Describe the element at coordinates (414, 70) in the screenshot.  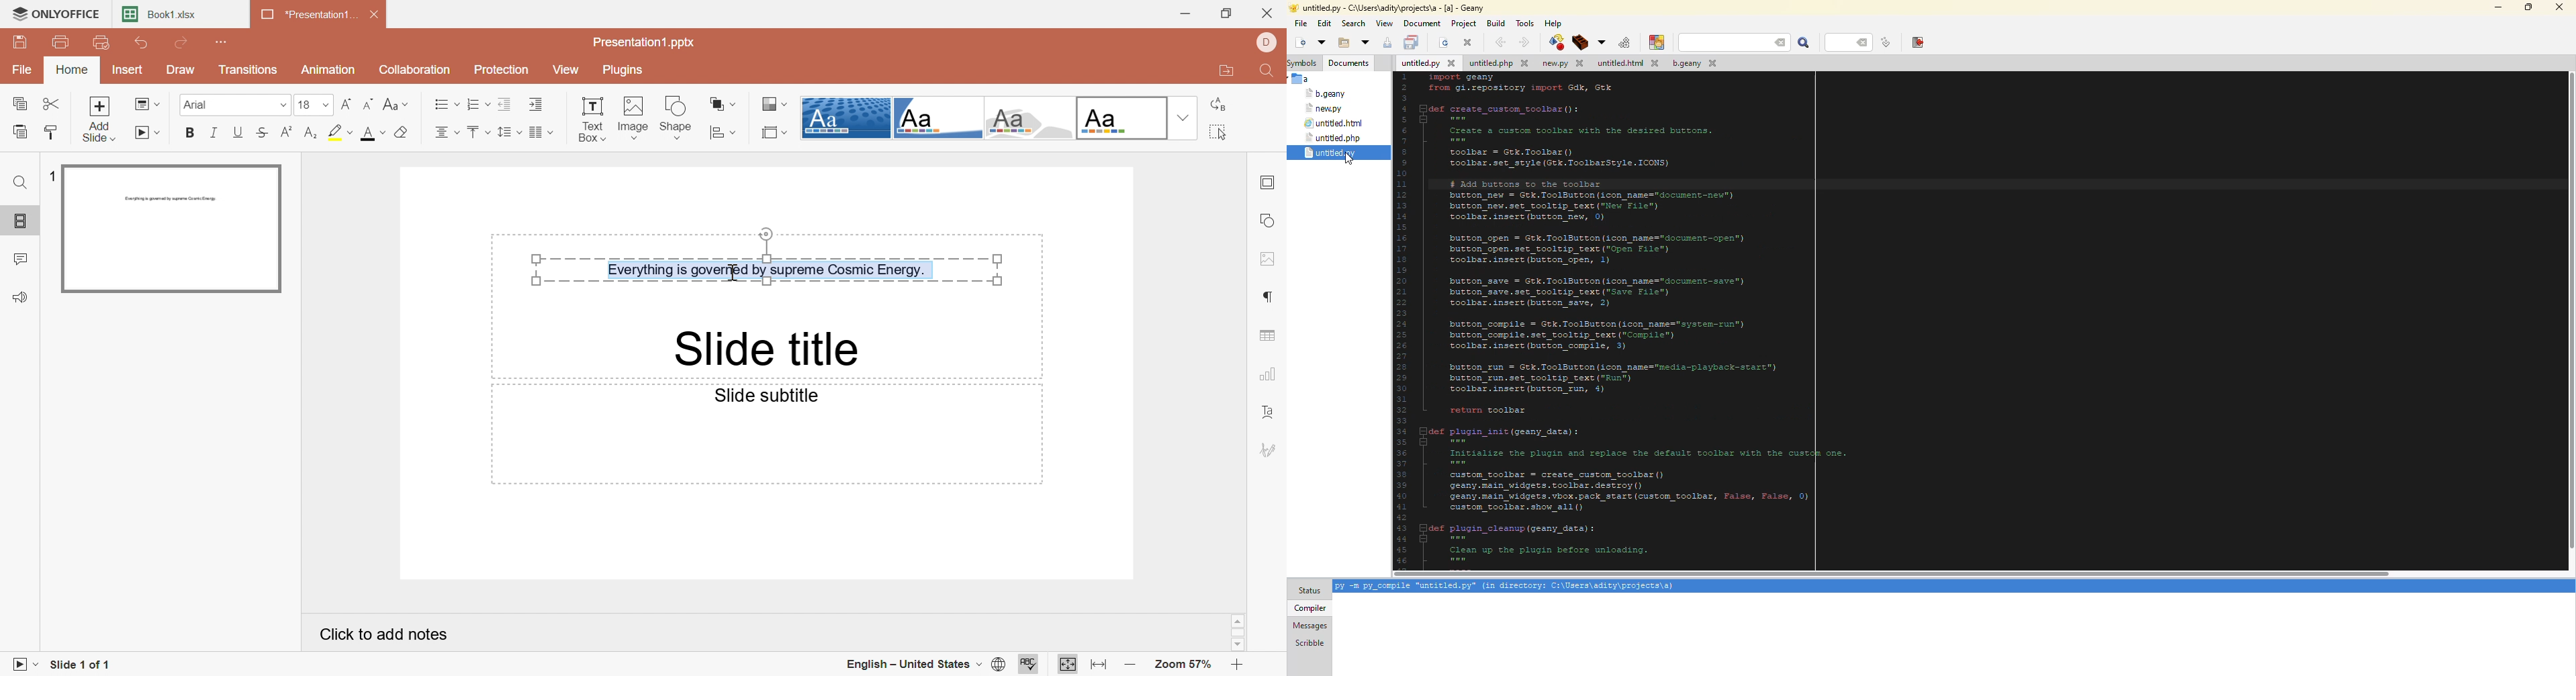
I see `Collaboration` at that location.